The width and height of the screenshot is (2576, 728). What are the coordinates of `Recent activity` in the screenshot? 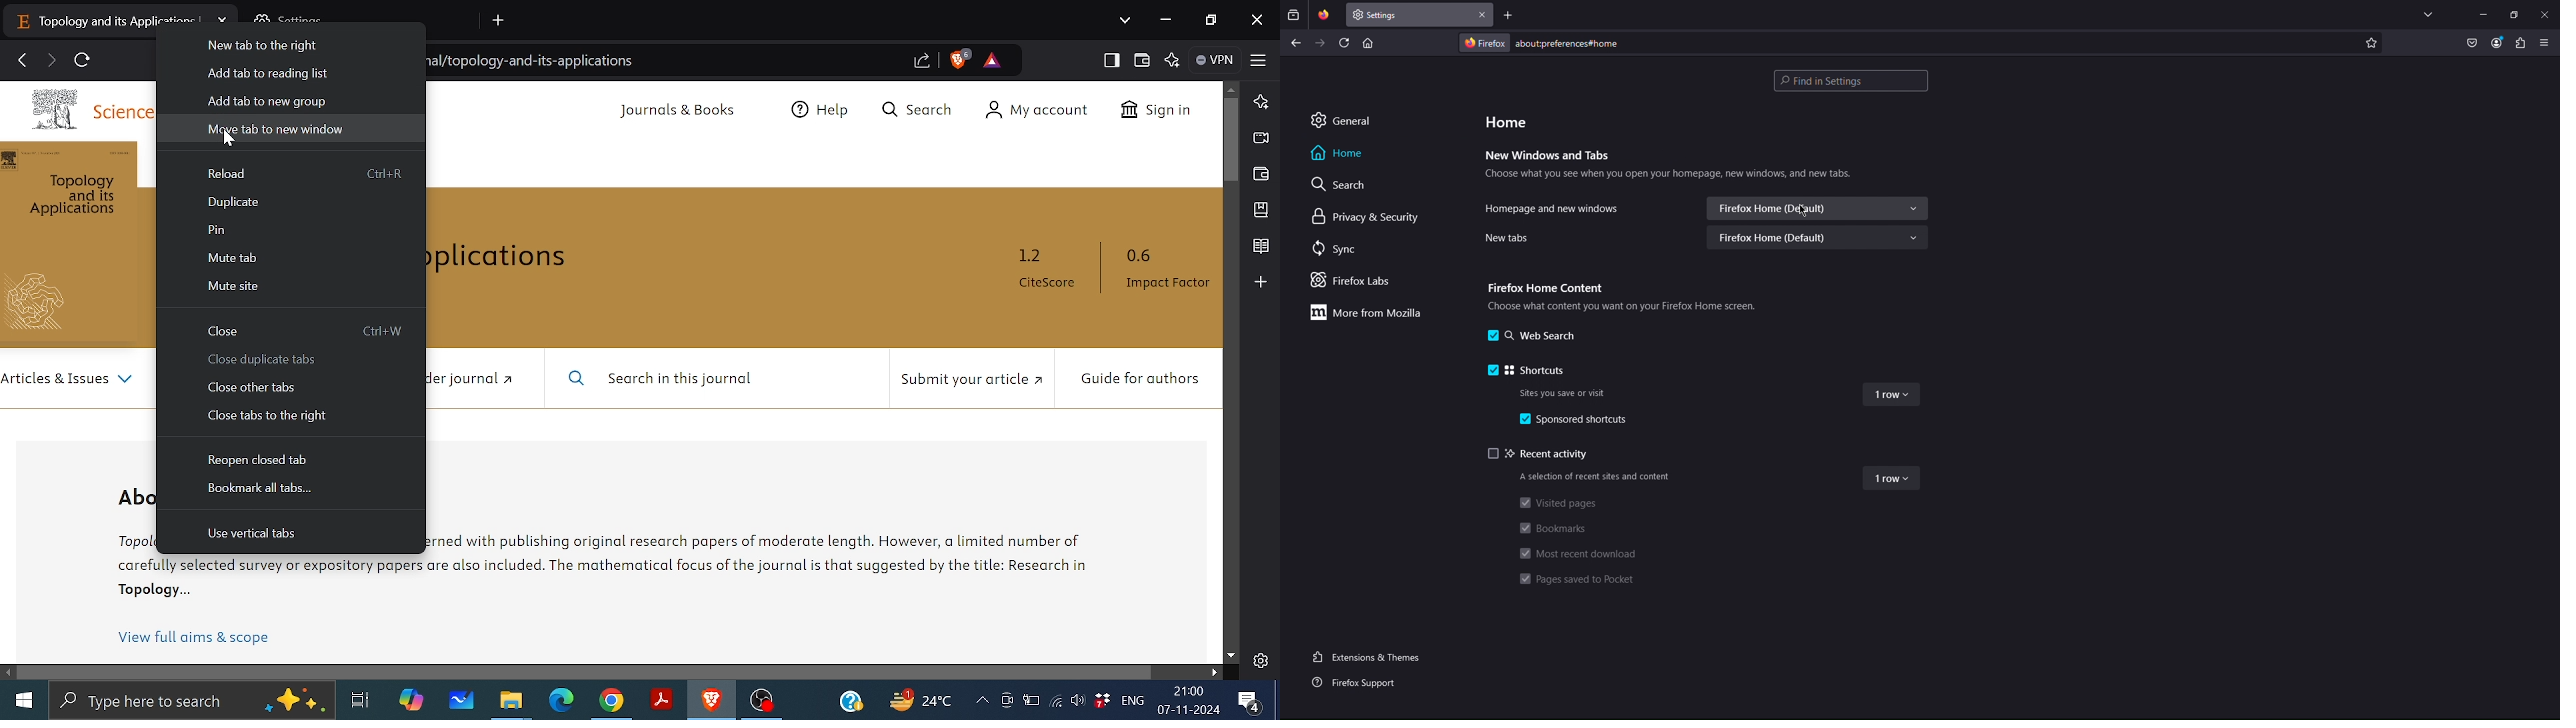 It's located at (1541, 455).